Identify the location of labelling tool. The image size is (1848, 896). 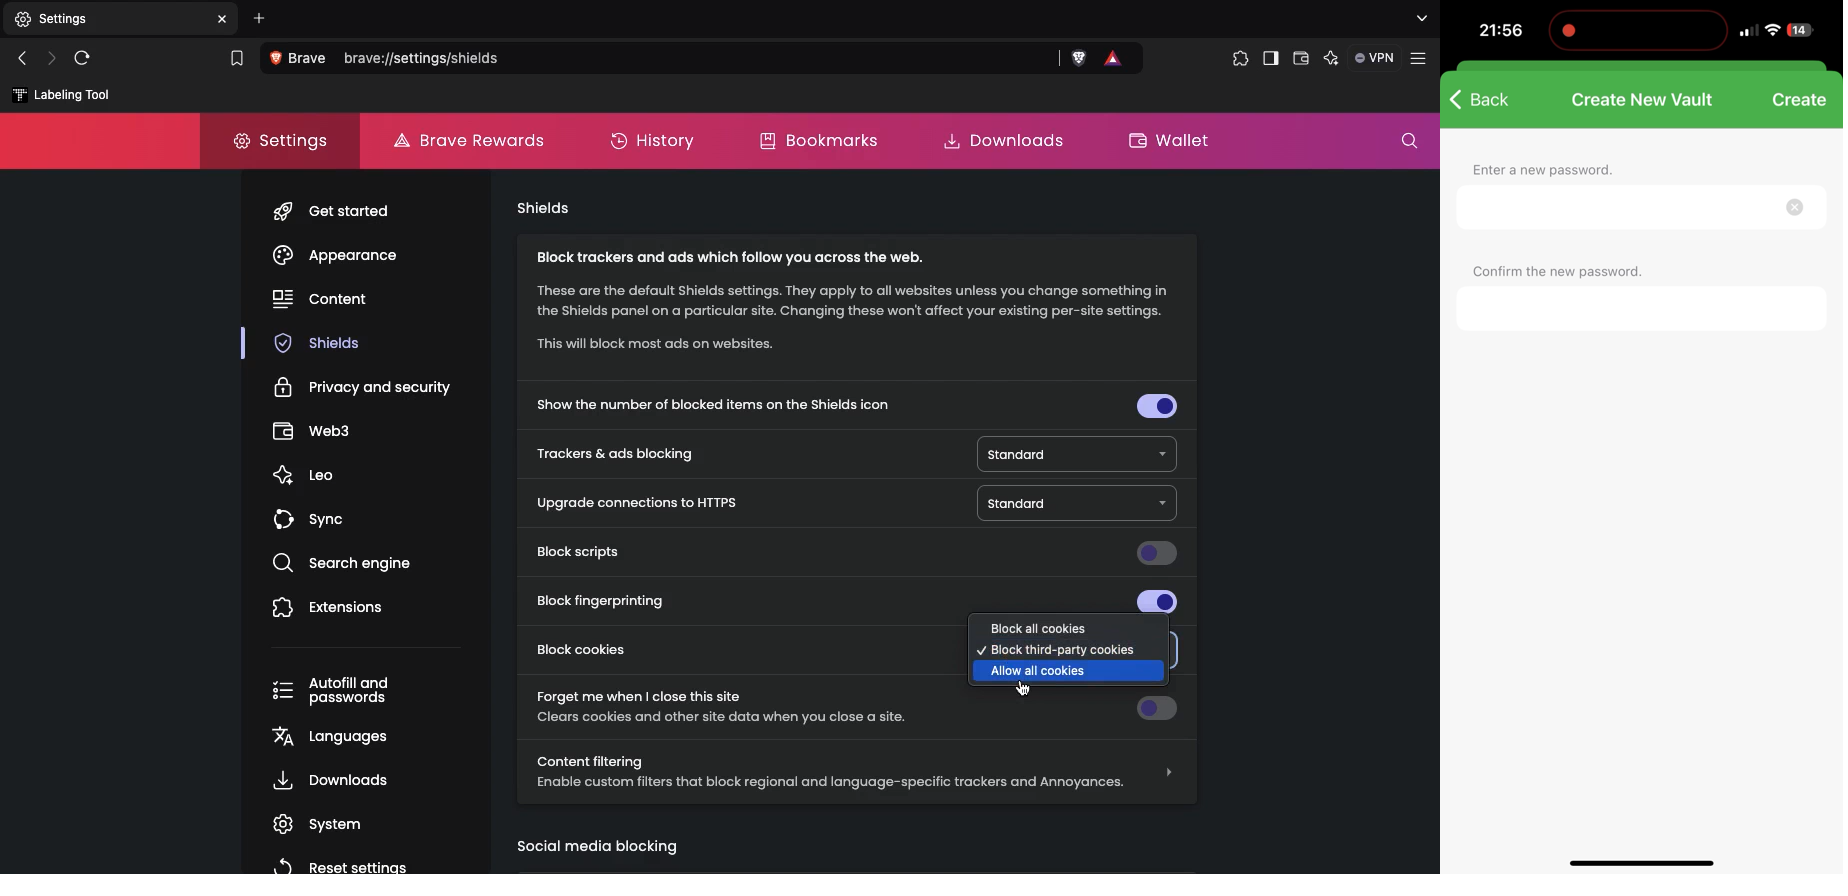
(59, 94).